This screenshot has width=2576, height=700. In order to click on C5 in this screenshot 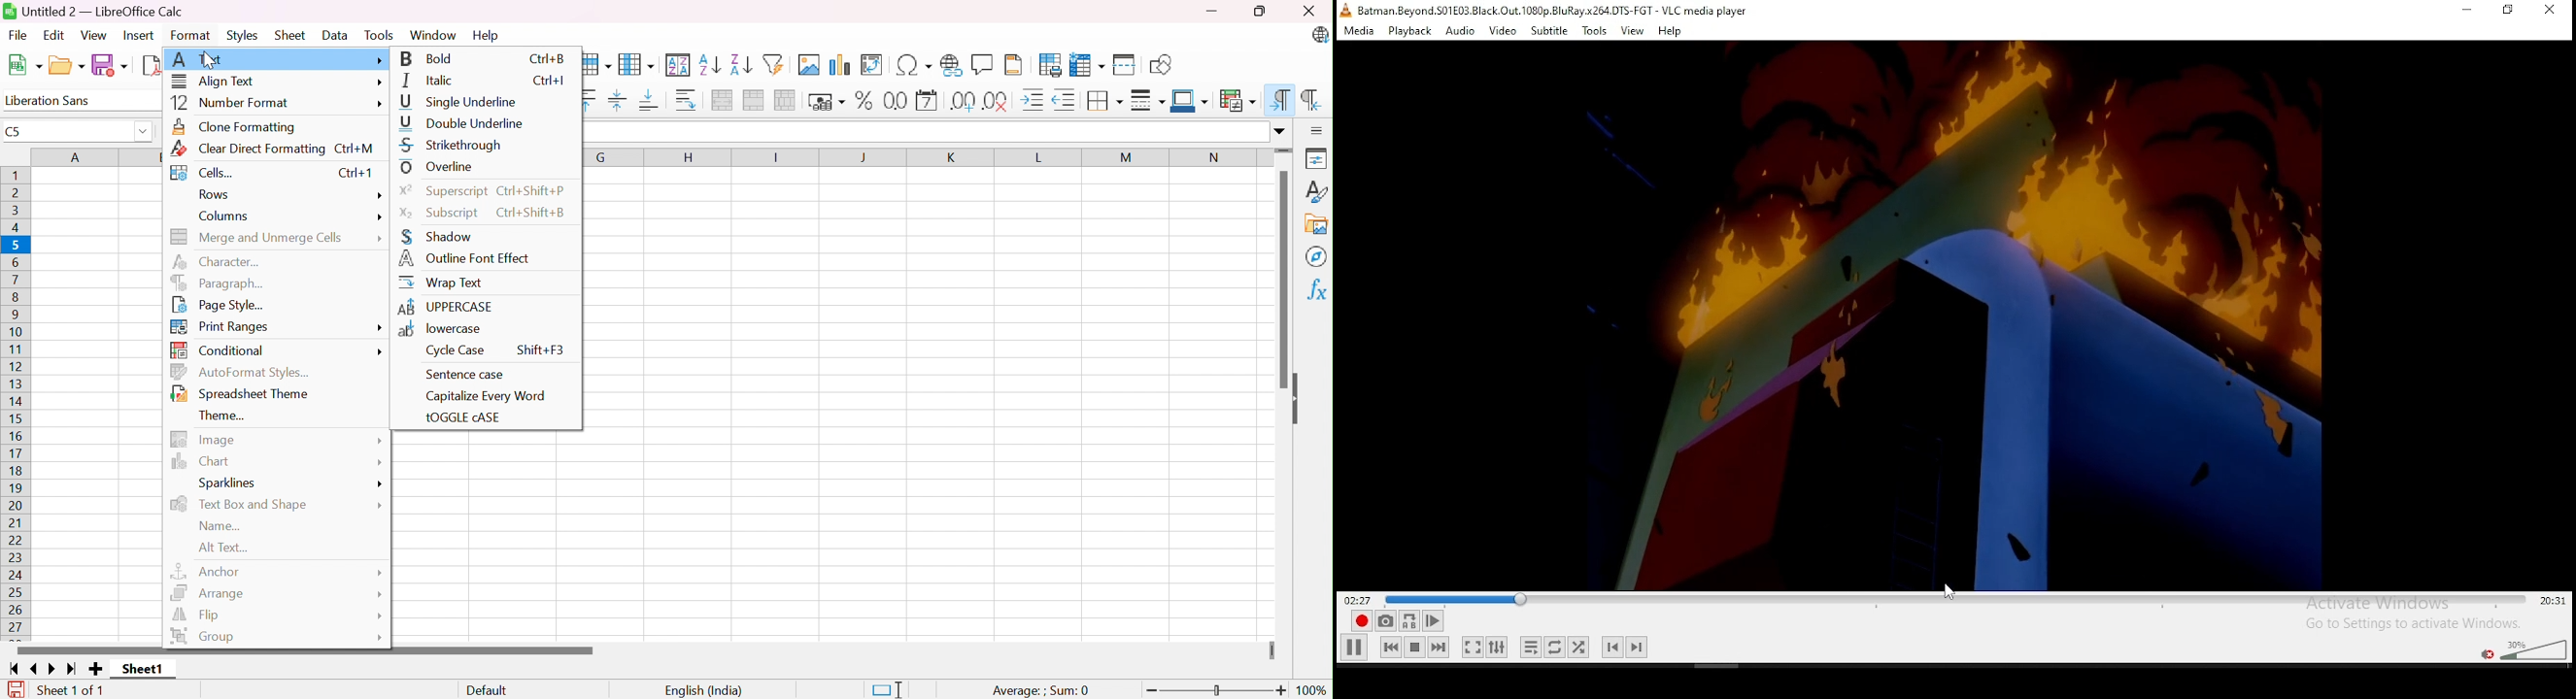, I will do `click(15, 132)`.